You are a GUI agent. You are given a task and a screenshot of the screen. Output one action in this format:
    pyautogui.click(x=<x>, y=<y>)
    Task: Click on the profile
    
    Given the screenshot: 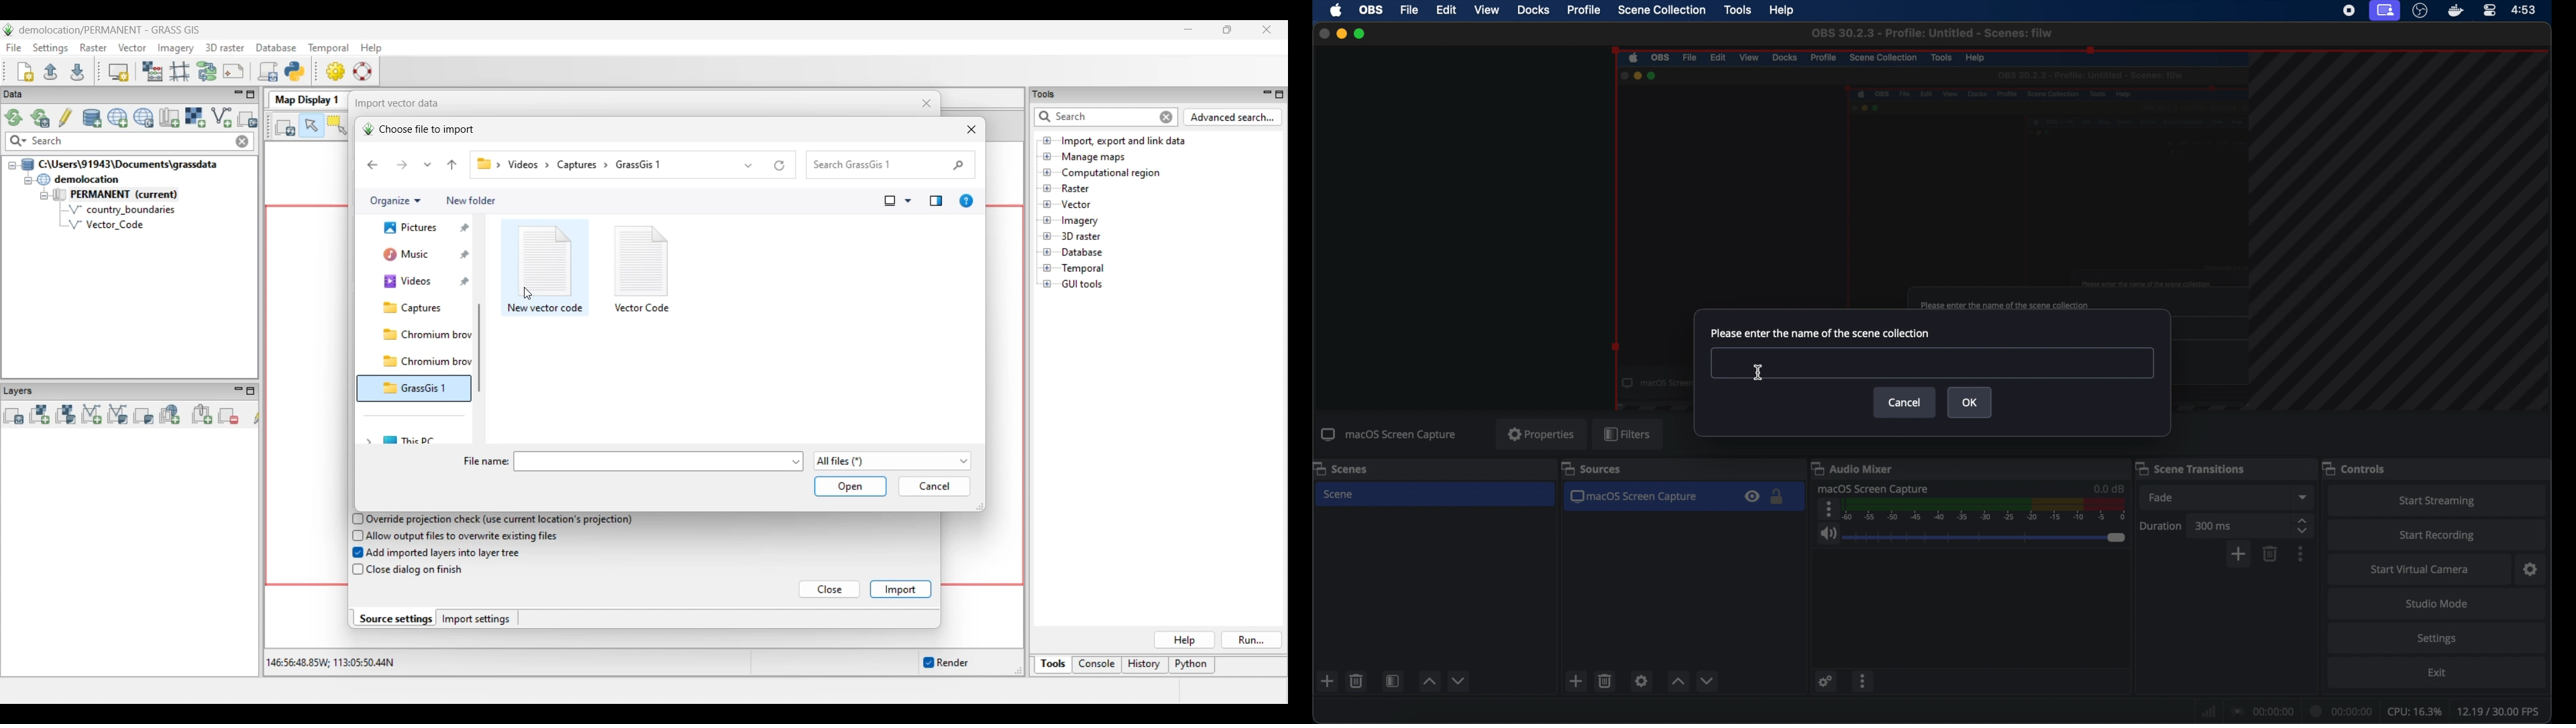 What is the action you would take?
    pyautogui.click(x=1583, y=11)
    